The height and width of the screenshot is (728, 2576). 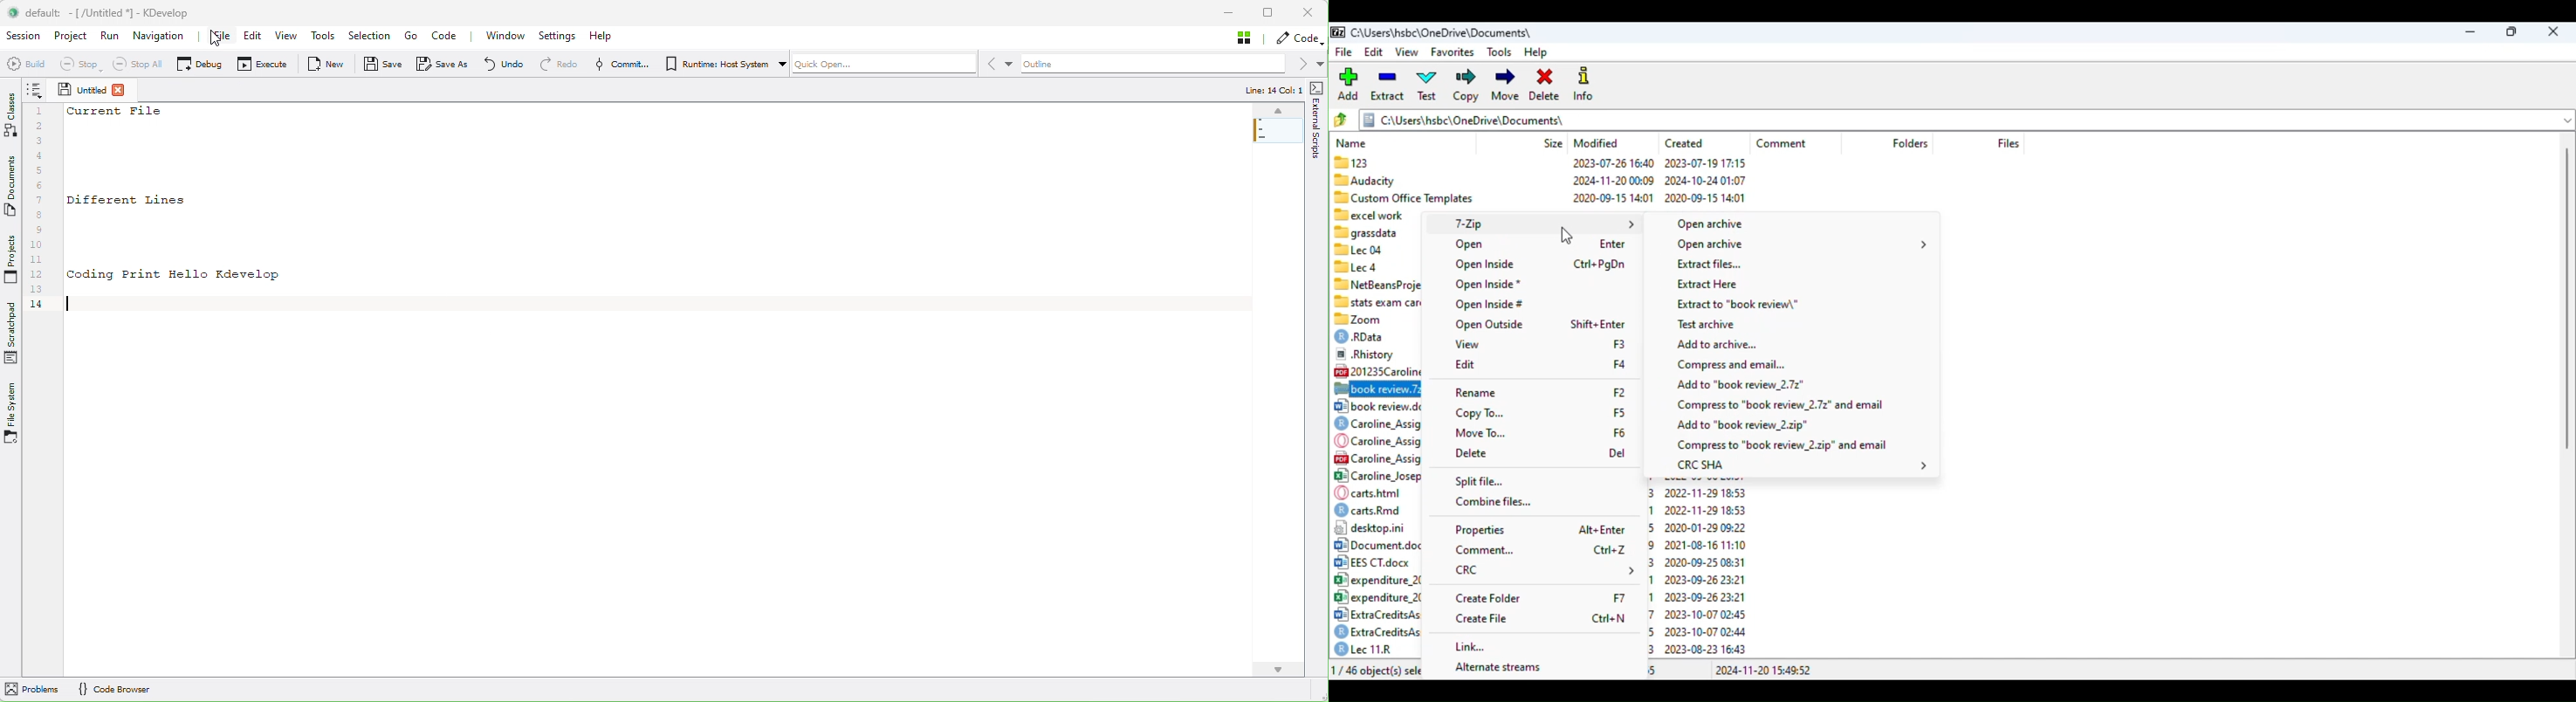 I want to click on extract files, so click(x=1708, y=265).